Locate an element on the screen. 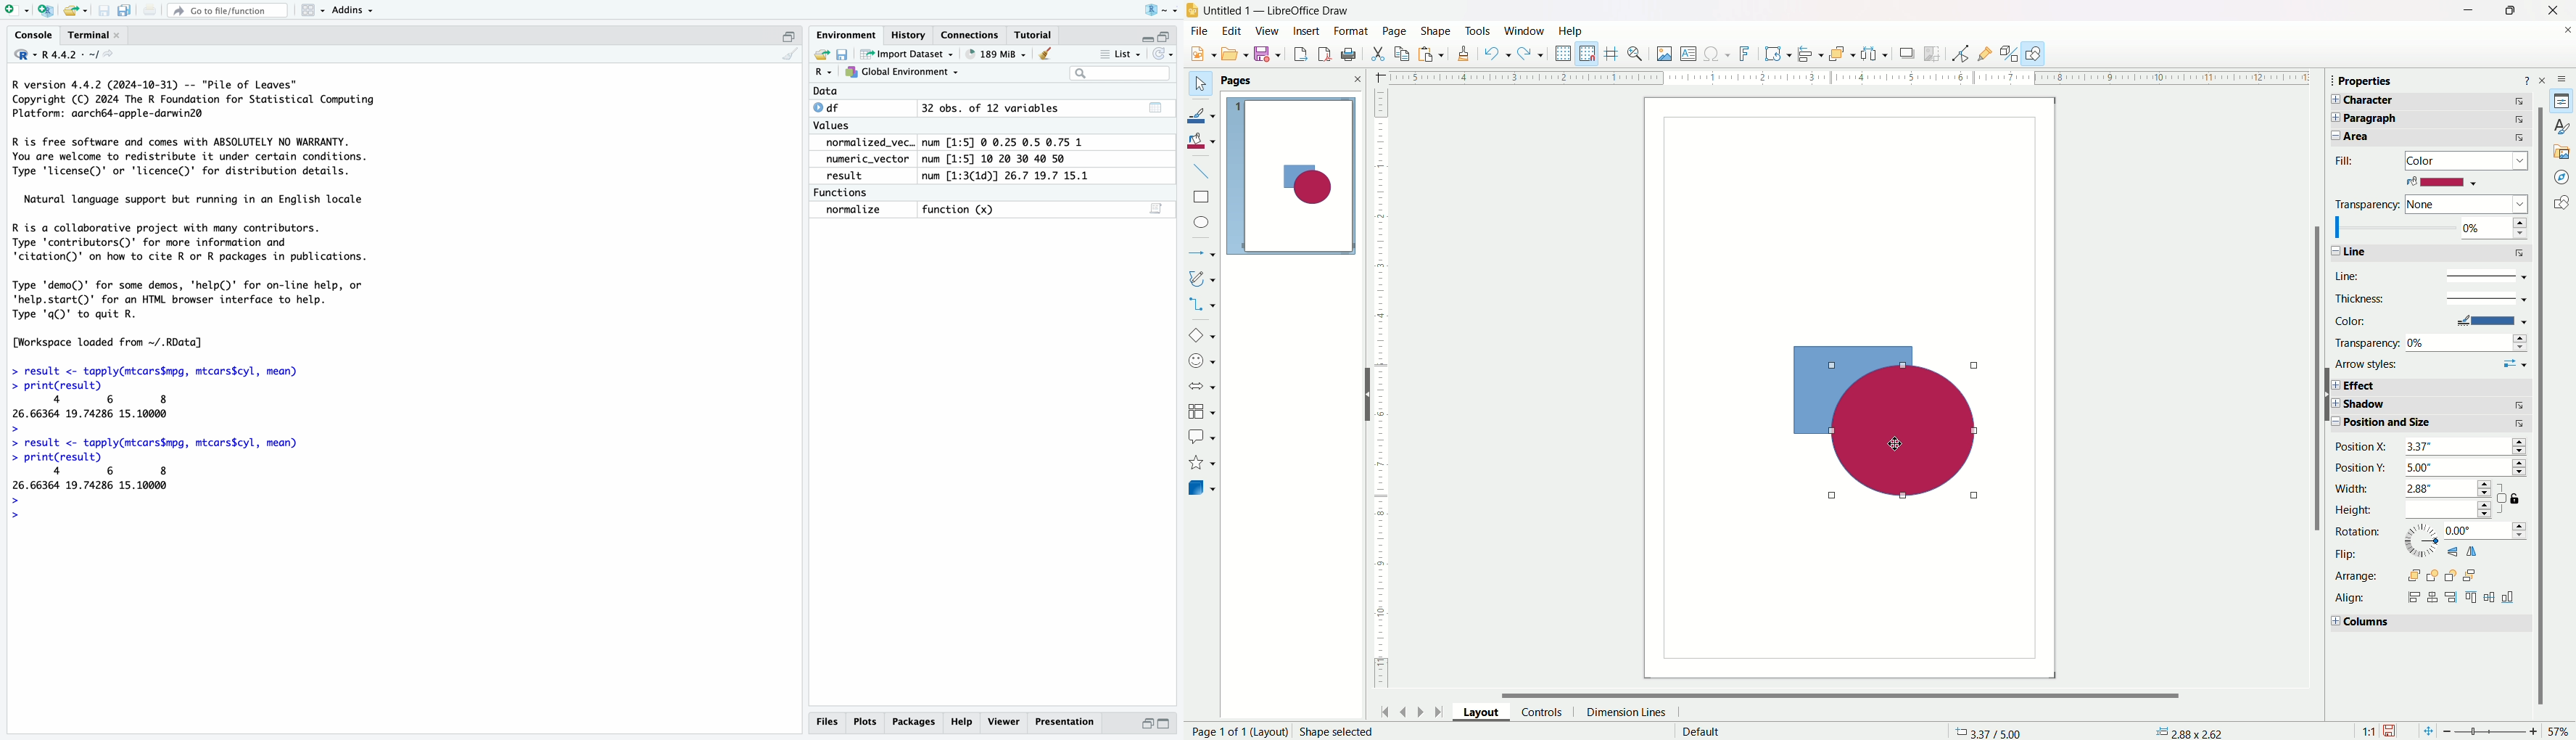 The width and height of the screenshot is (2576, 756). Tutorial is located at coordinates (1033, 35).